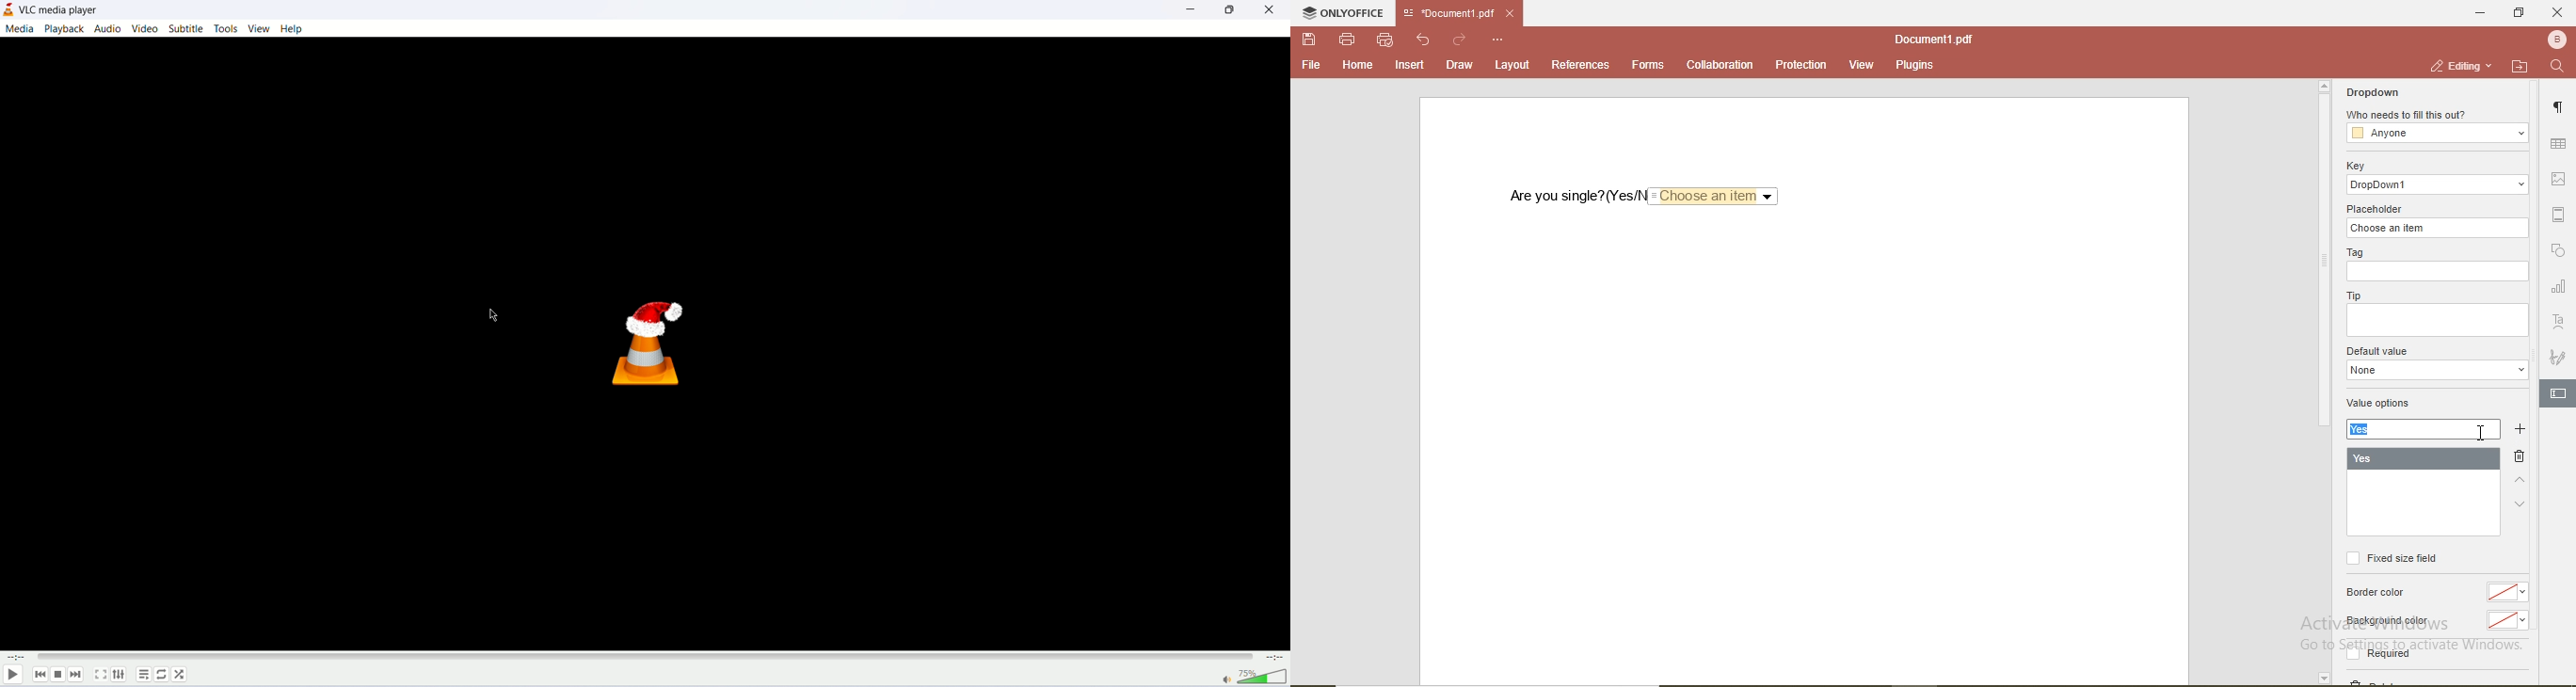 The image size is (2576, 700). I want to click on VLC media player, so click(71, 11).